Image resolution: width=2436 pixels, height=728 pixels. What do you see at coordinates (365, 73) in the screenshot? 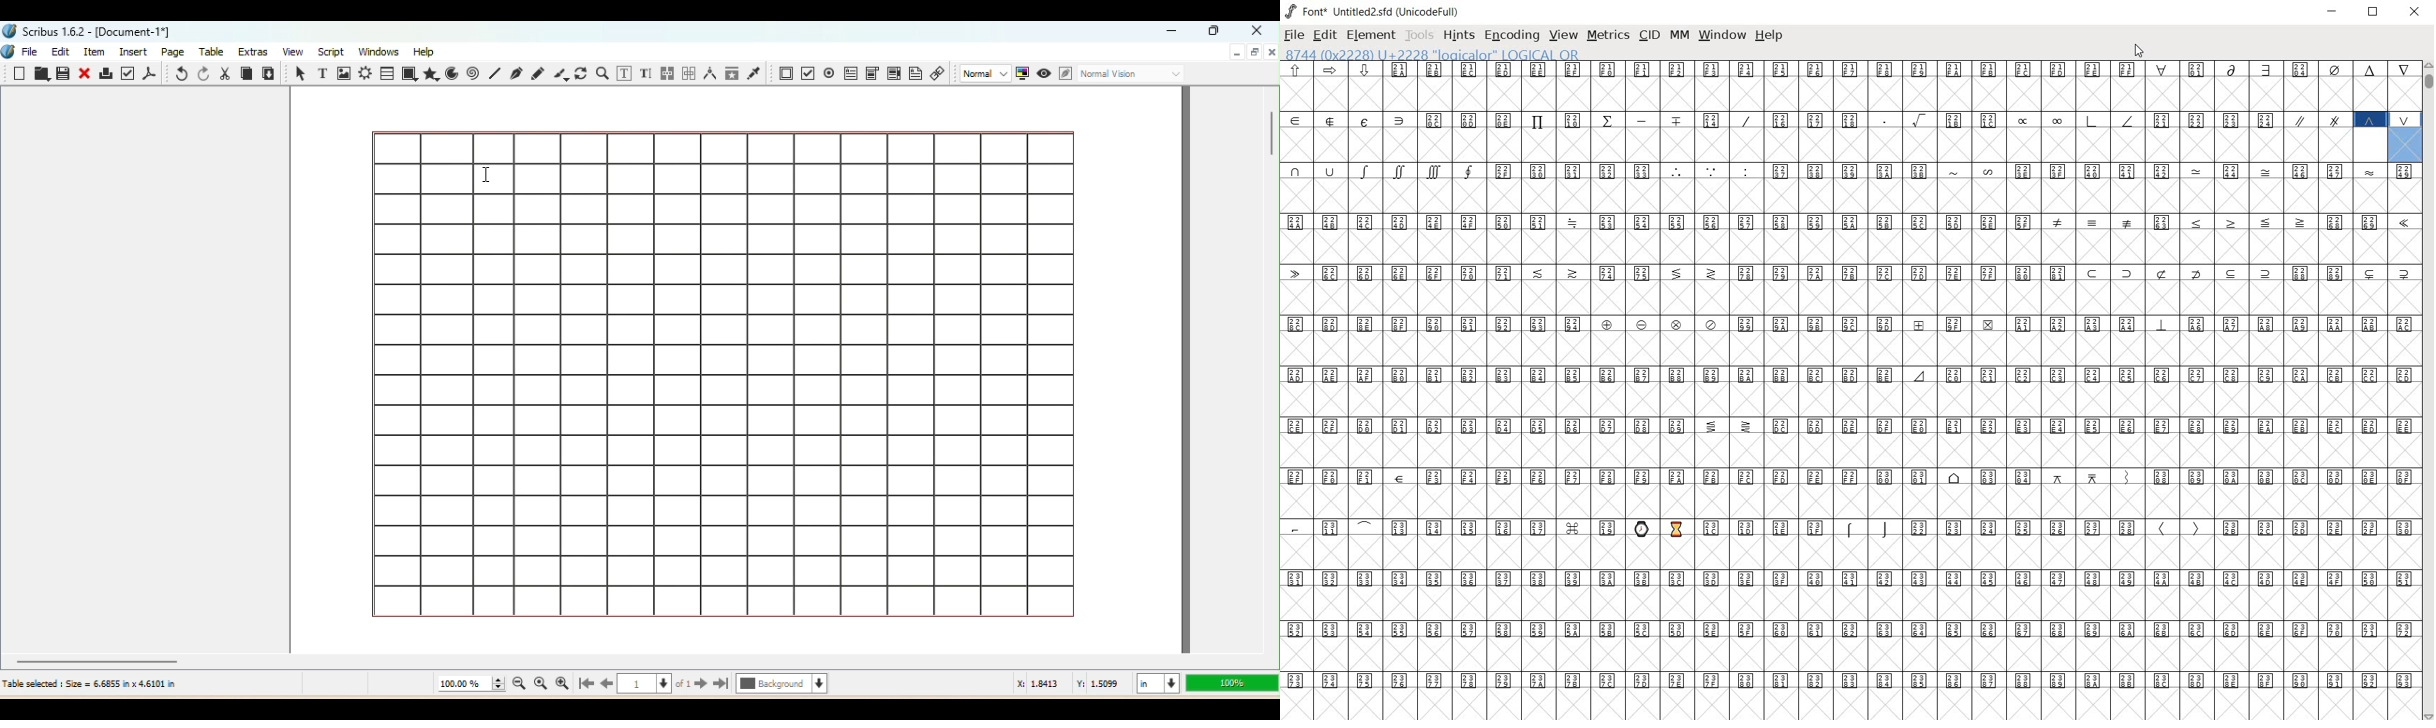
I see `Render Frame` at bounding box center [365, 73].